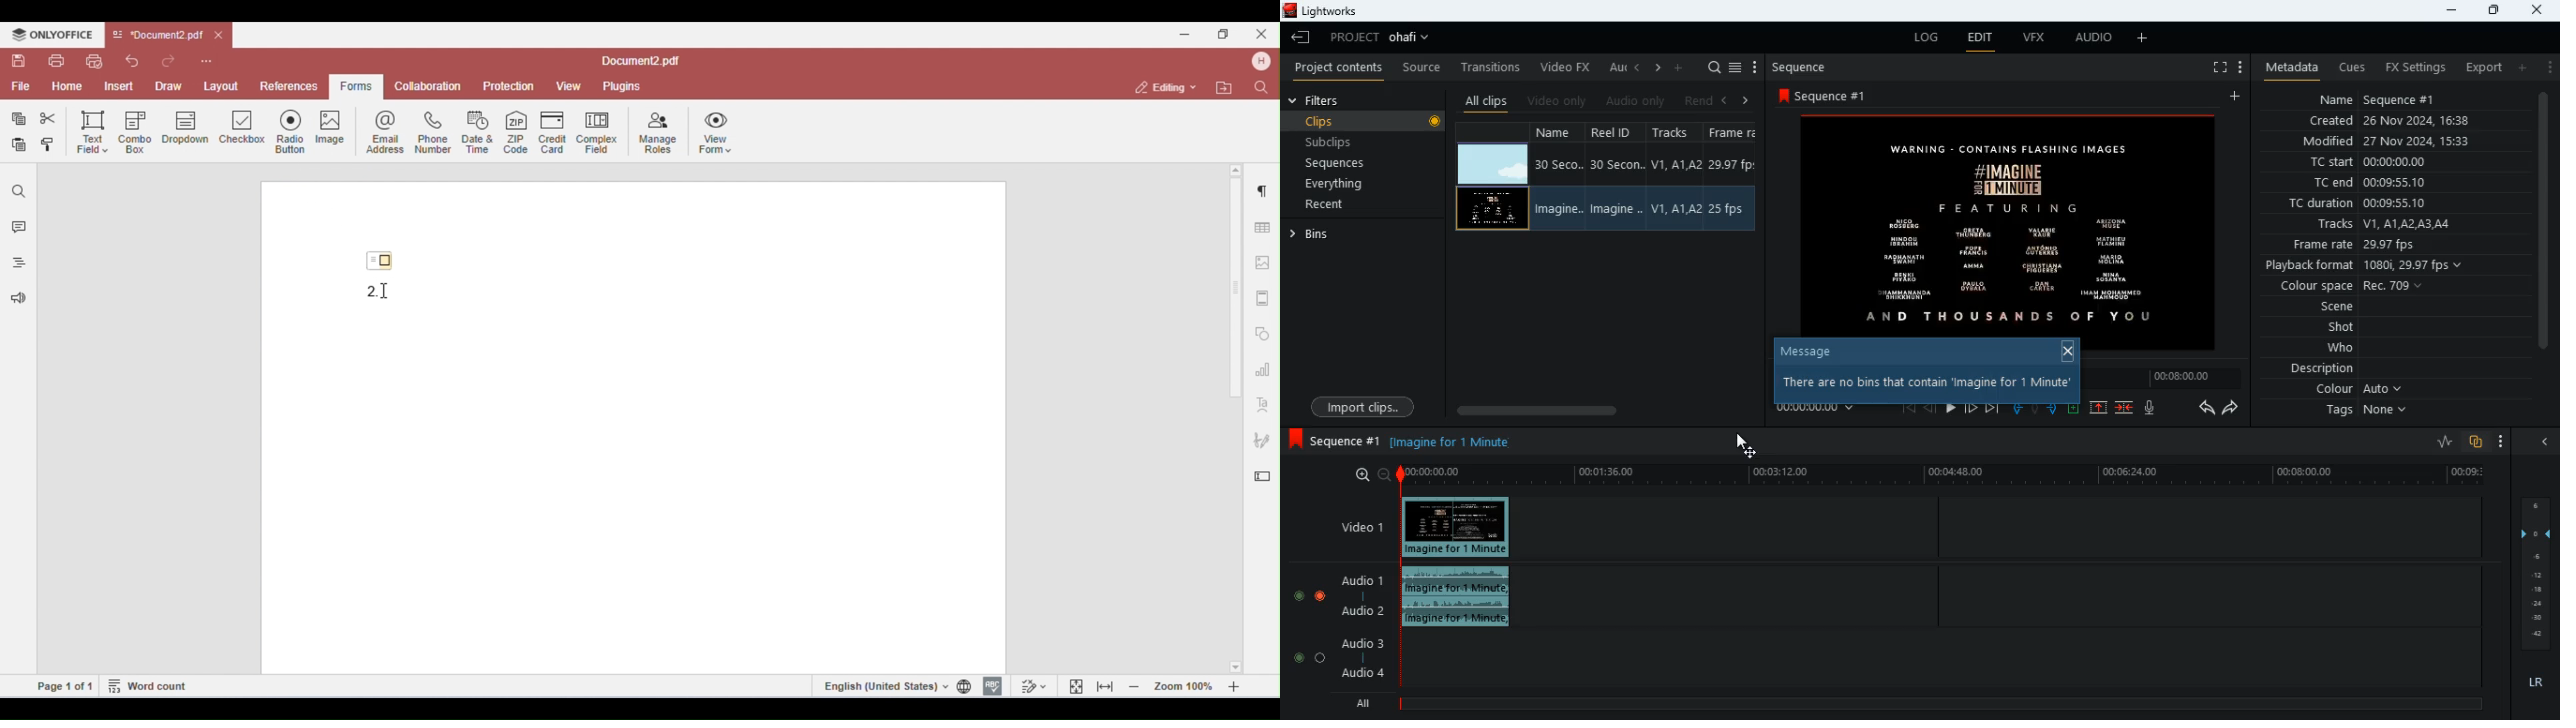 The width and height of the screenshot is (2576, 728). I want to click on au, so click(1618, 67).